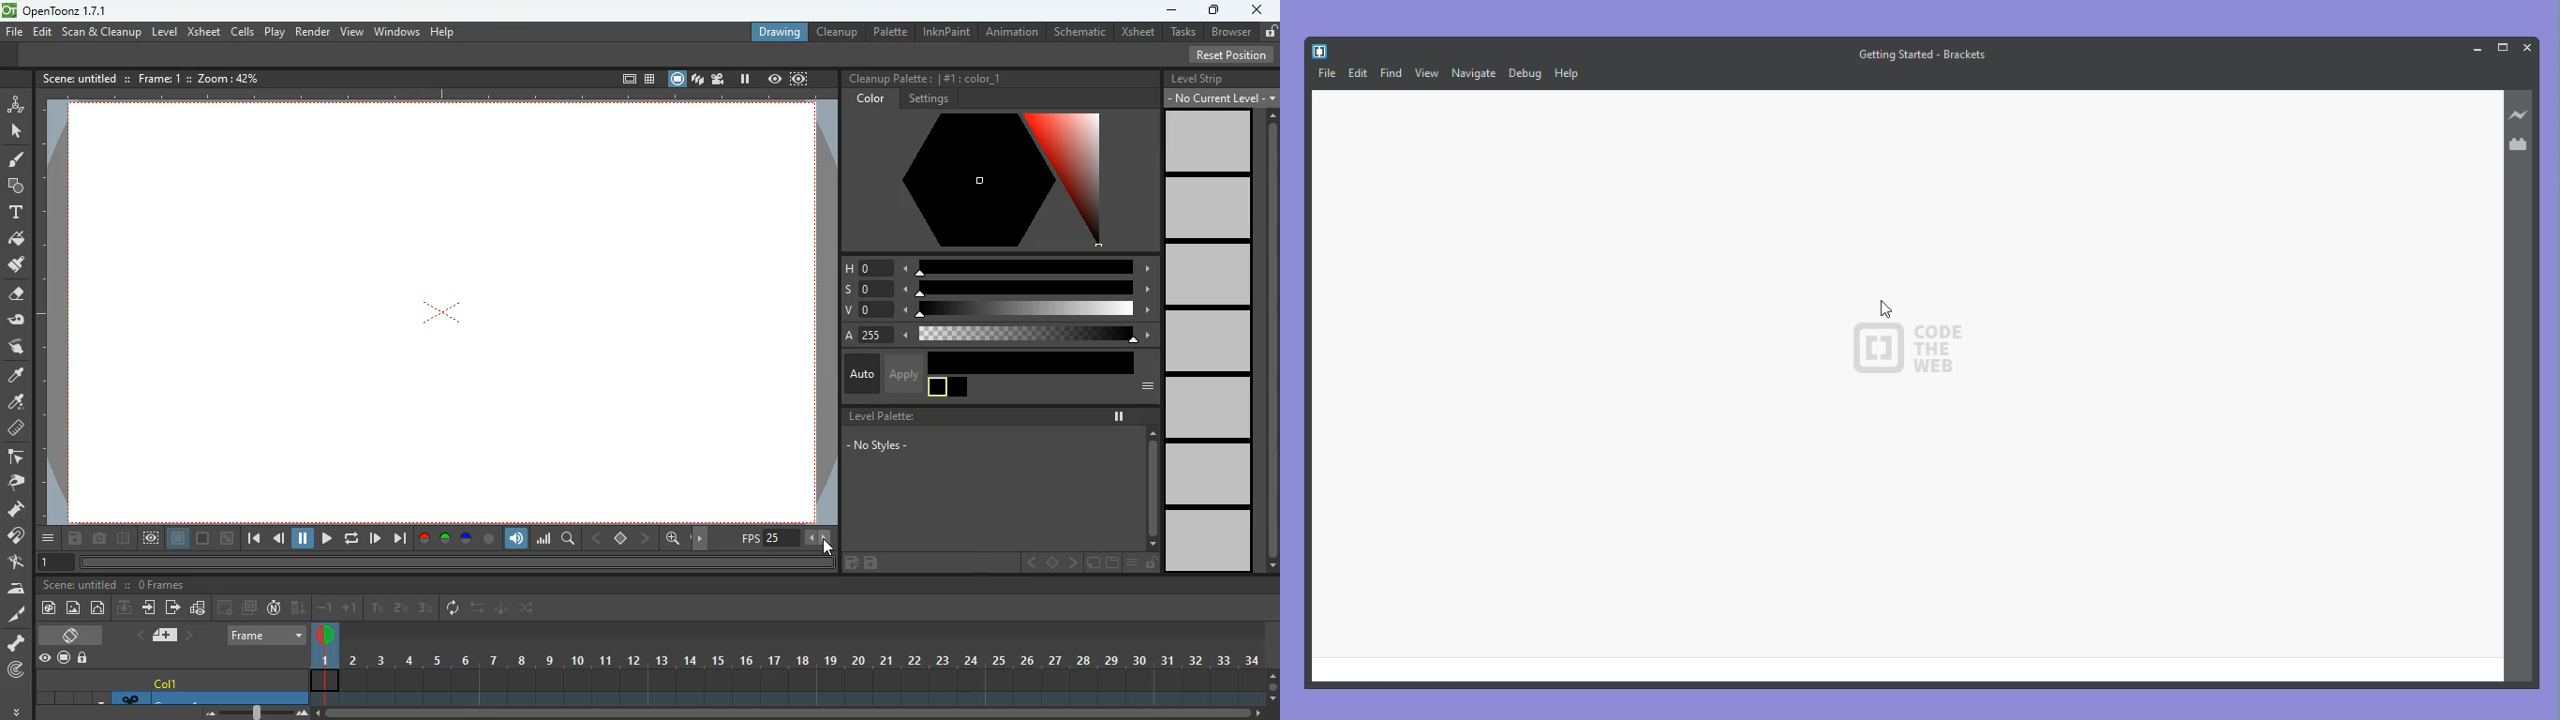 The height and width of the screenshot is (728, 2576). Describe the element at coordinates (1041, 363) in the screenshot. I see `color` at that location.